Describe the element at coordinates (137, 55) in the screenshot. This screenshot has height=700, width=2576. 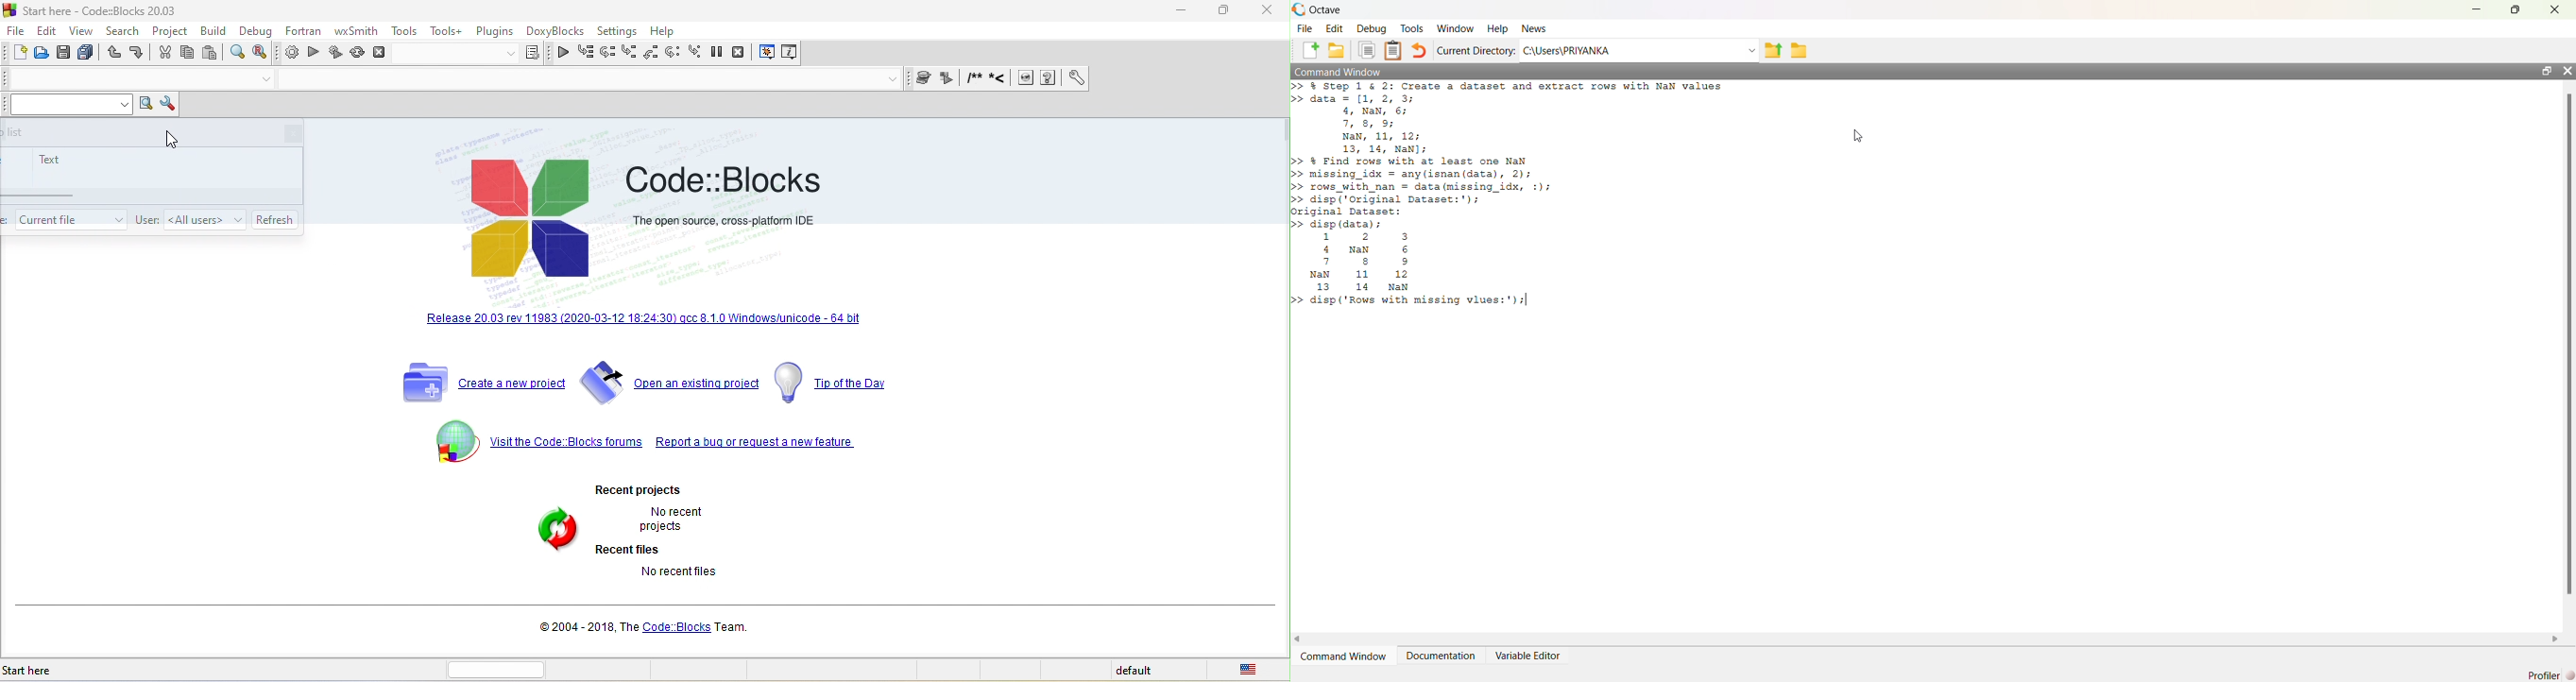
I see `redo` at that location.